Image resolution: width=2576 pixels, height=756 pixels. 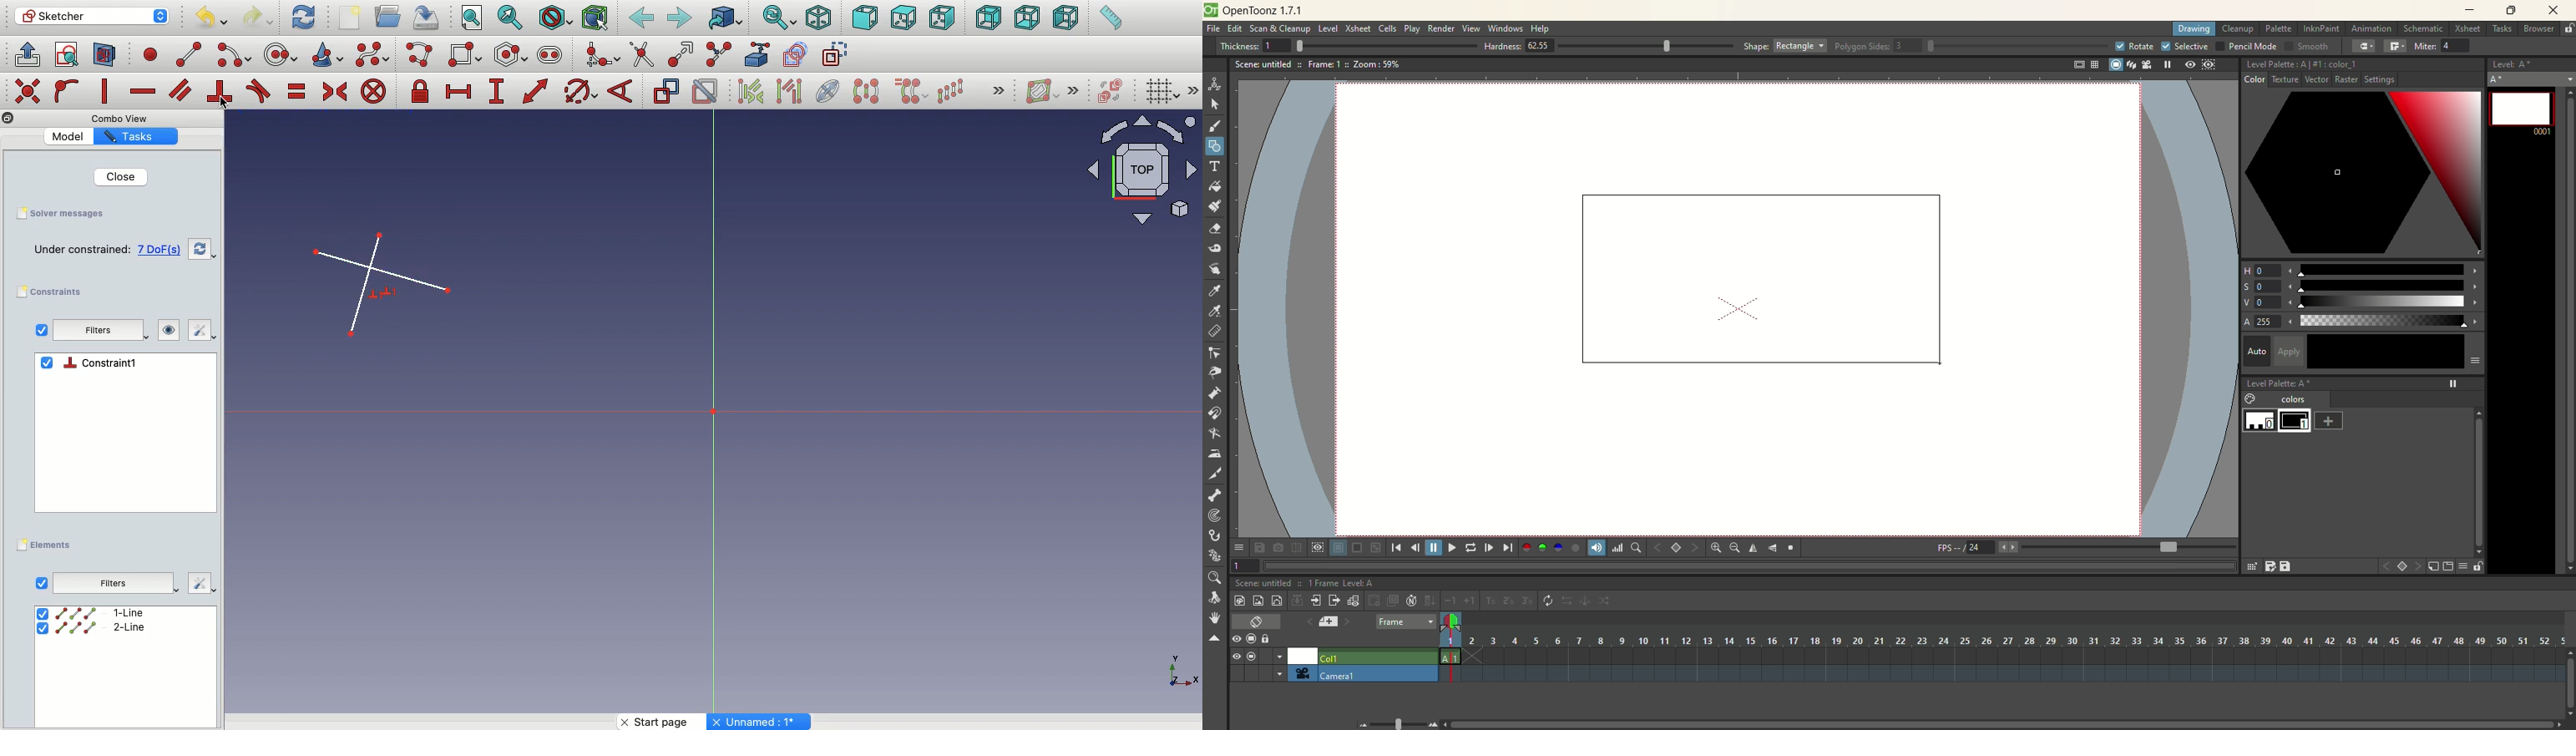 What do you see at coordinates (720, 53) in the screenshot?
I see `Split edge` at bounding box center [720, 53].